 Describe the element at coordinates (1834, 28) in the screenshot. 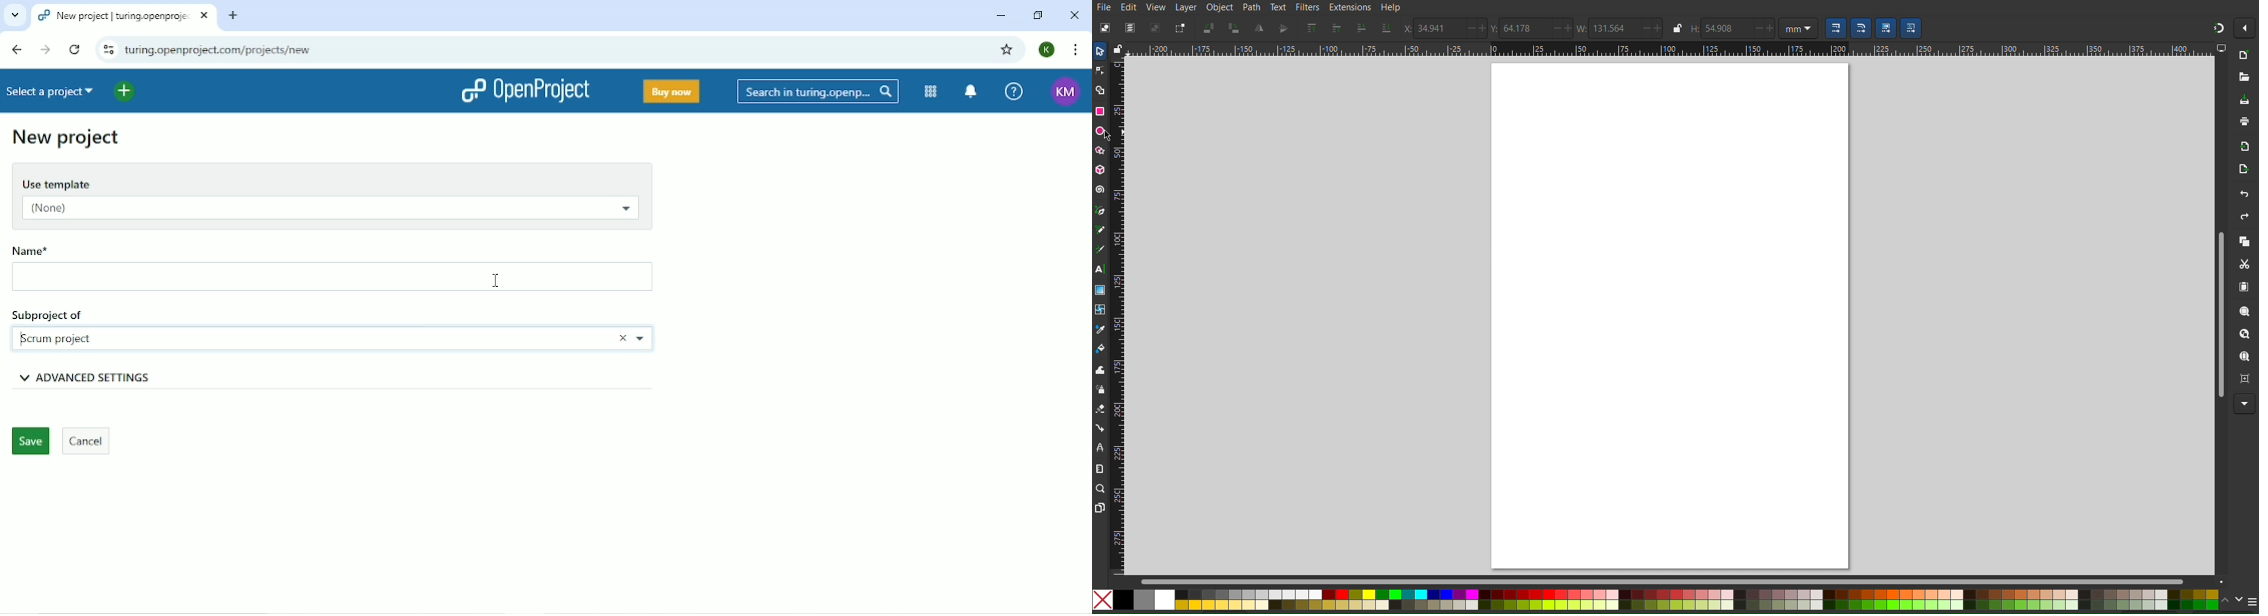

I see `Selection Setting` at that location.